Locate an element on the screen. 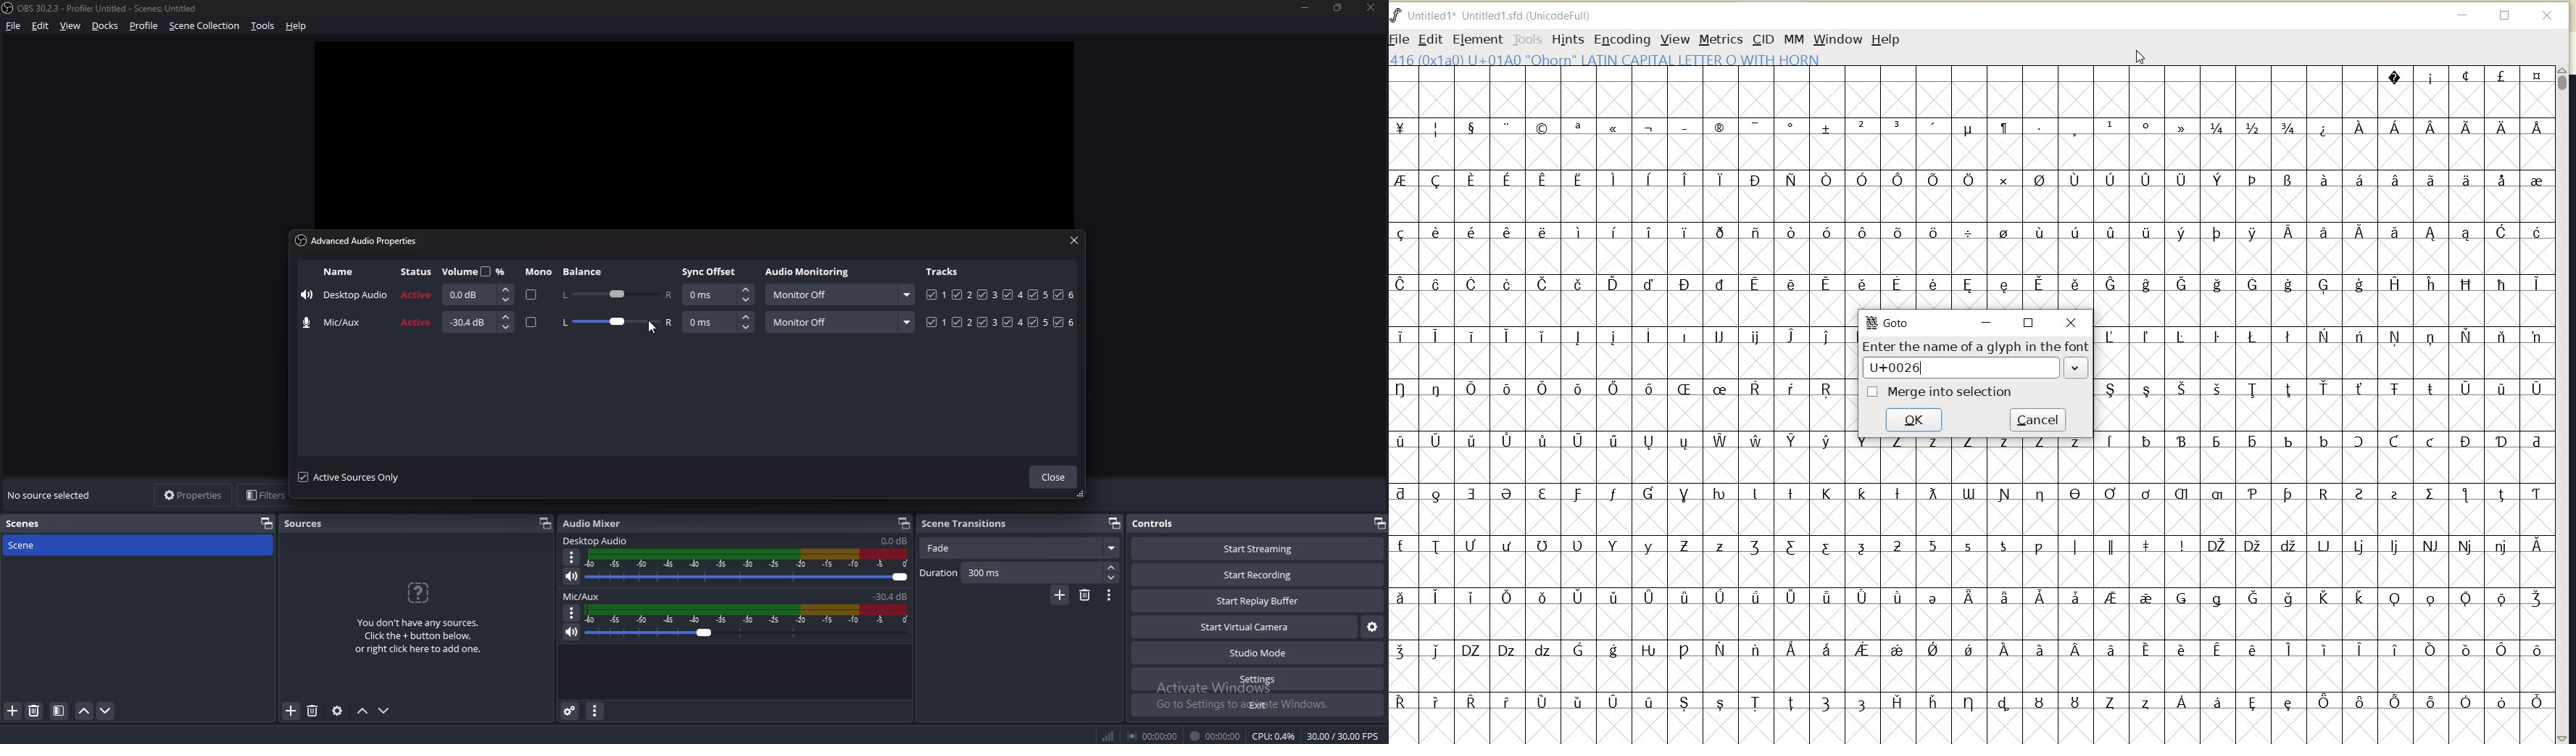 The height and width of the screenshot is (756, 2576). balance adjust is located at coordinates (616, 324).